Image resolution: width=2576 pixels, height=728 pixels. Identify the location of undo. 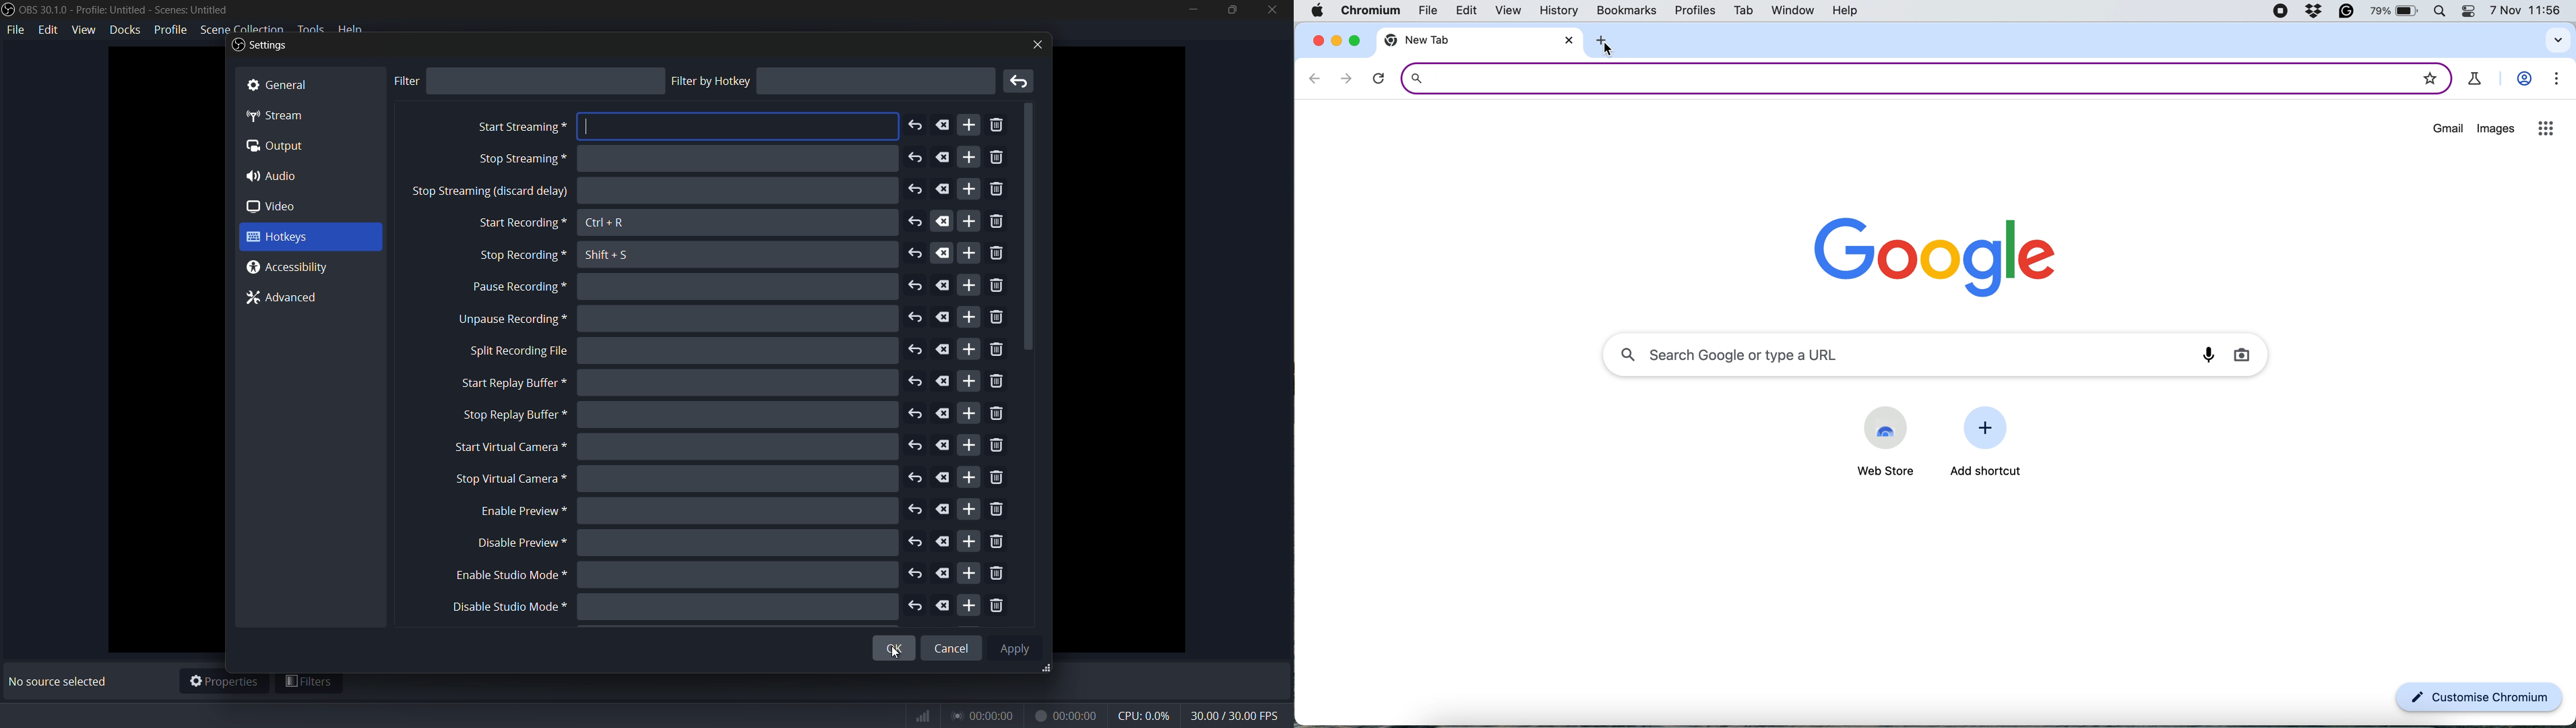
(915, 190).